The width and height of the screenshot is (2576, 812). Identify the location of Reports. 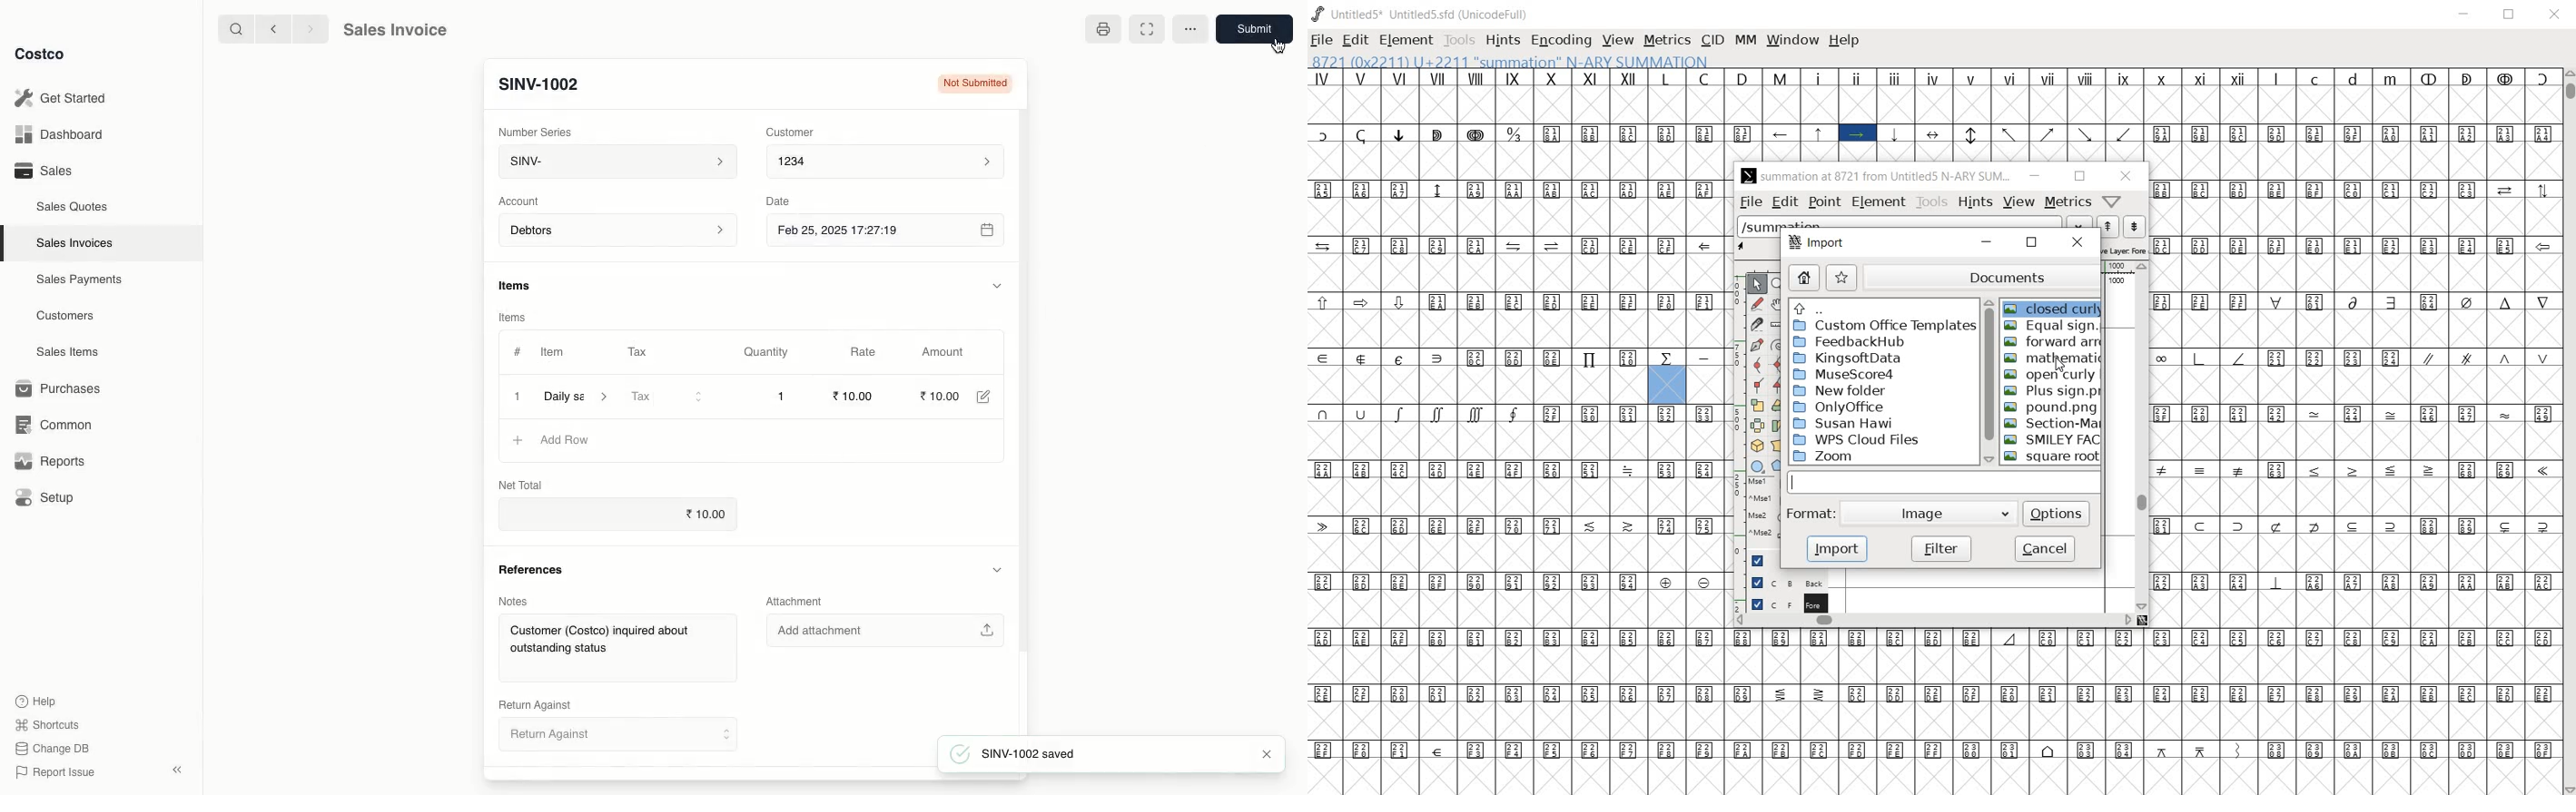
(50, 463).